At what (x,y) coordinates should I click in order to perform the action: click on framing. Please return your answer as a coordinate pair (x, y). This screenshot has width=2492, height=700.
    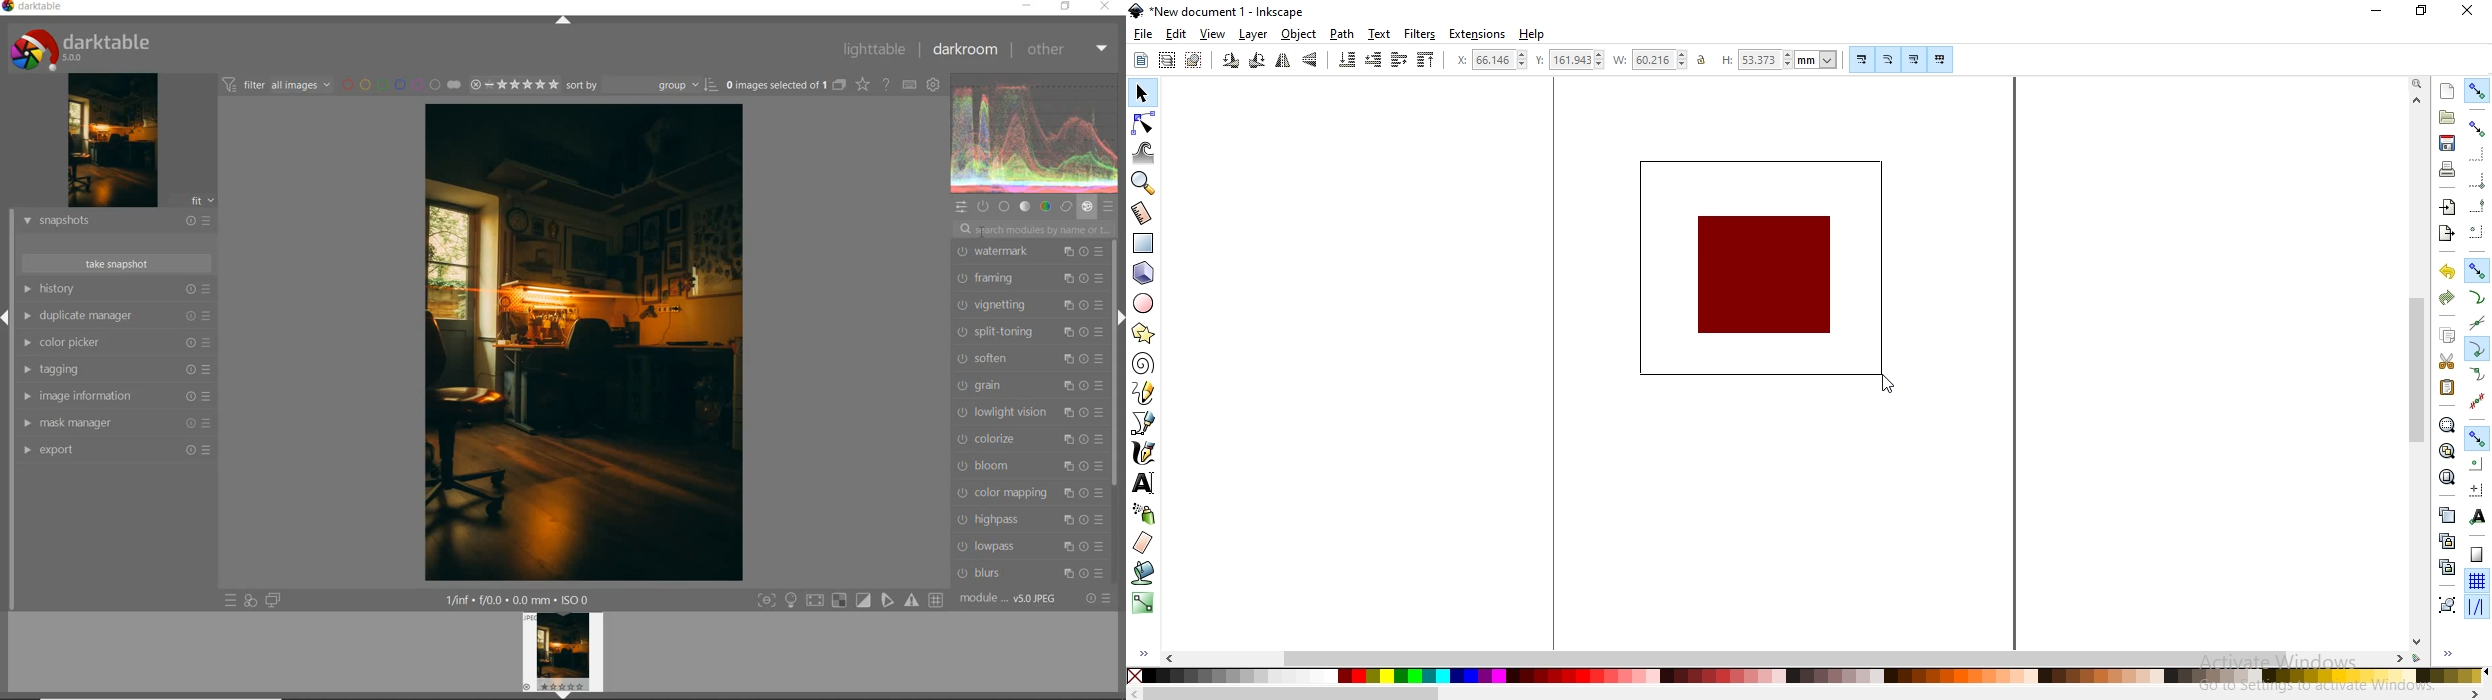
    Looking at the image, I should click on (1031, 278).